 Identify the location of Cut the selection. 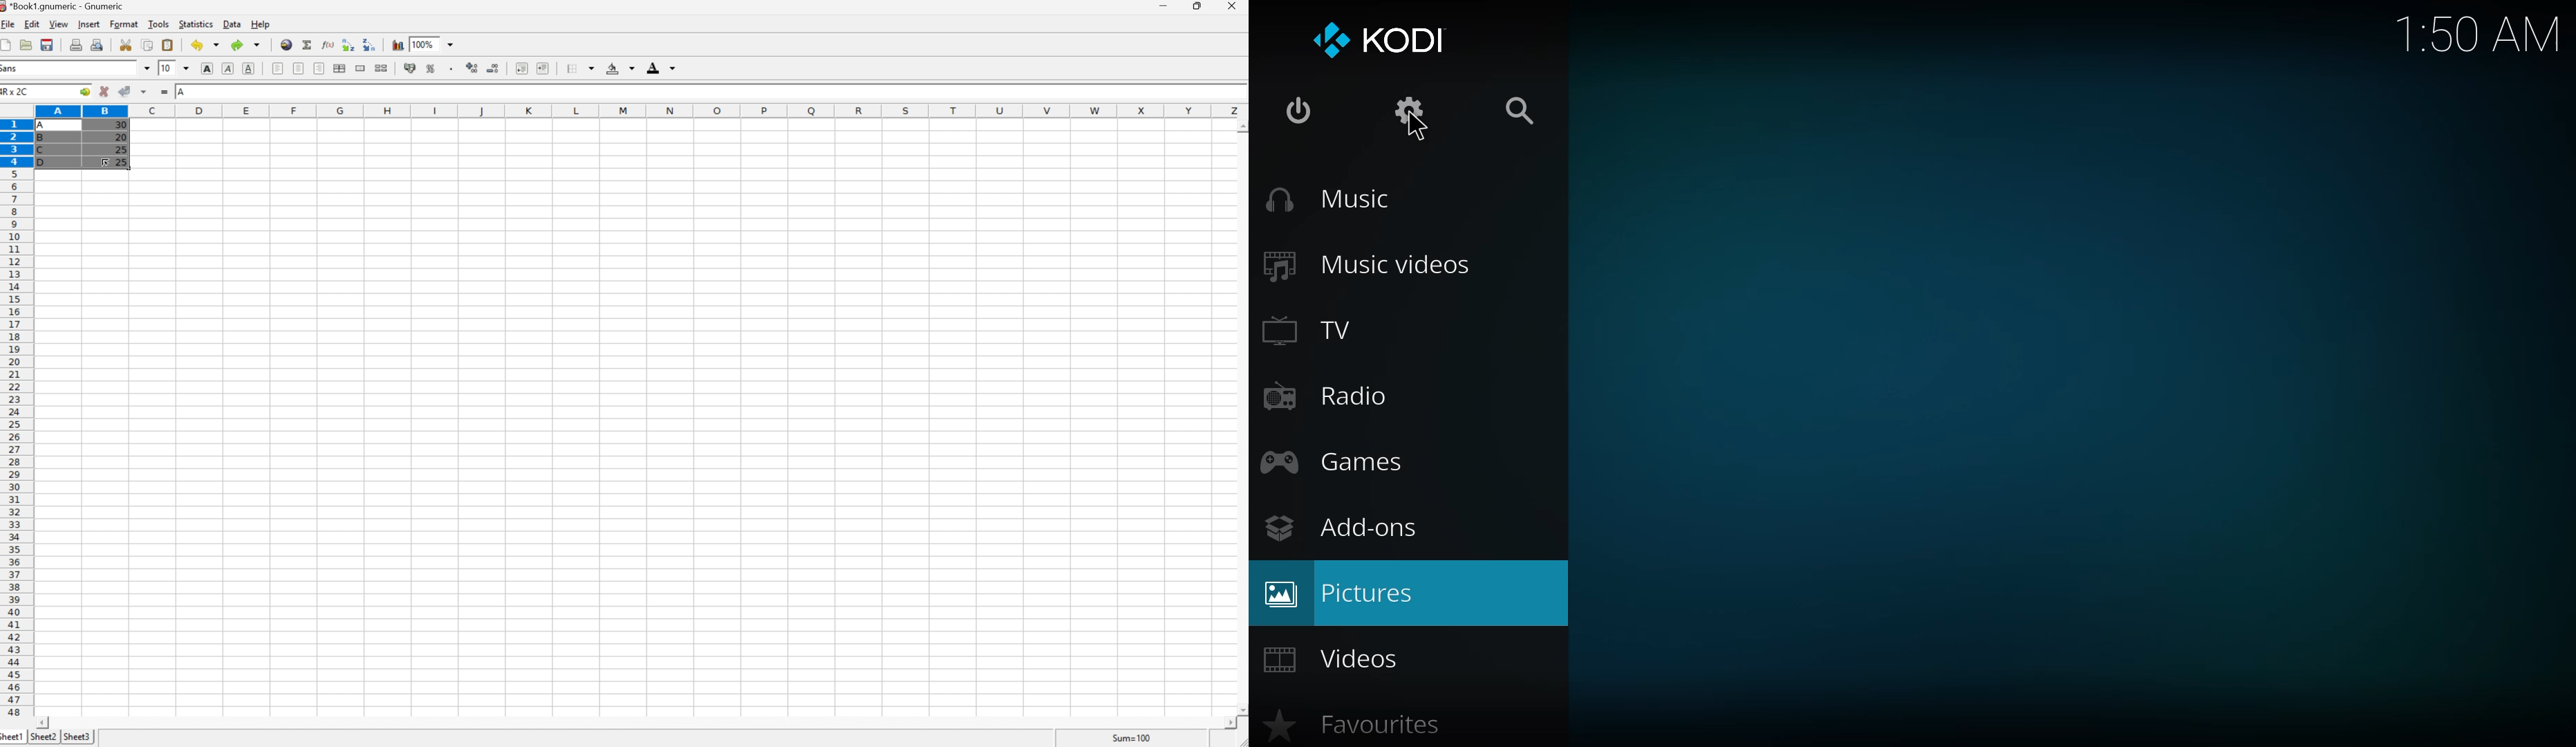
(128, 45).